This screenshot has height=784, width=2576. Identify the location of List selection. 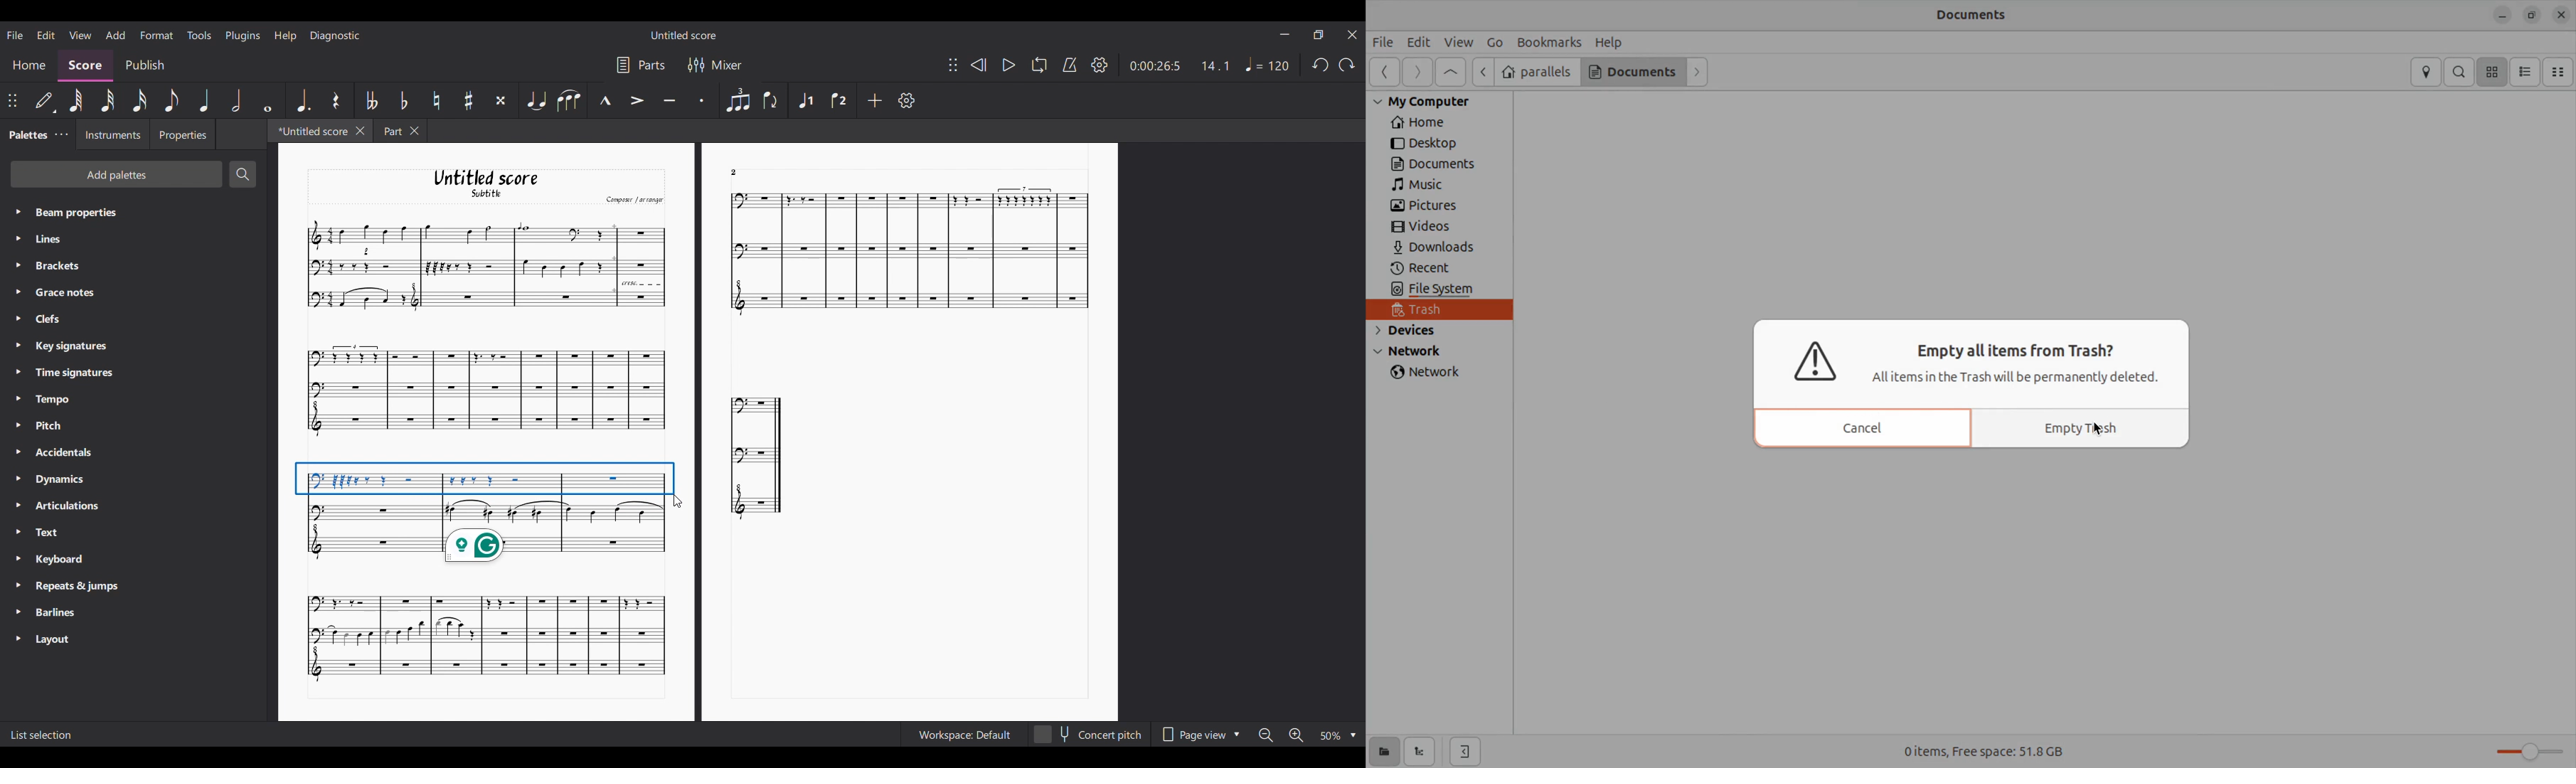
(42, 735).